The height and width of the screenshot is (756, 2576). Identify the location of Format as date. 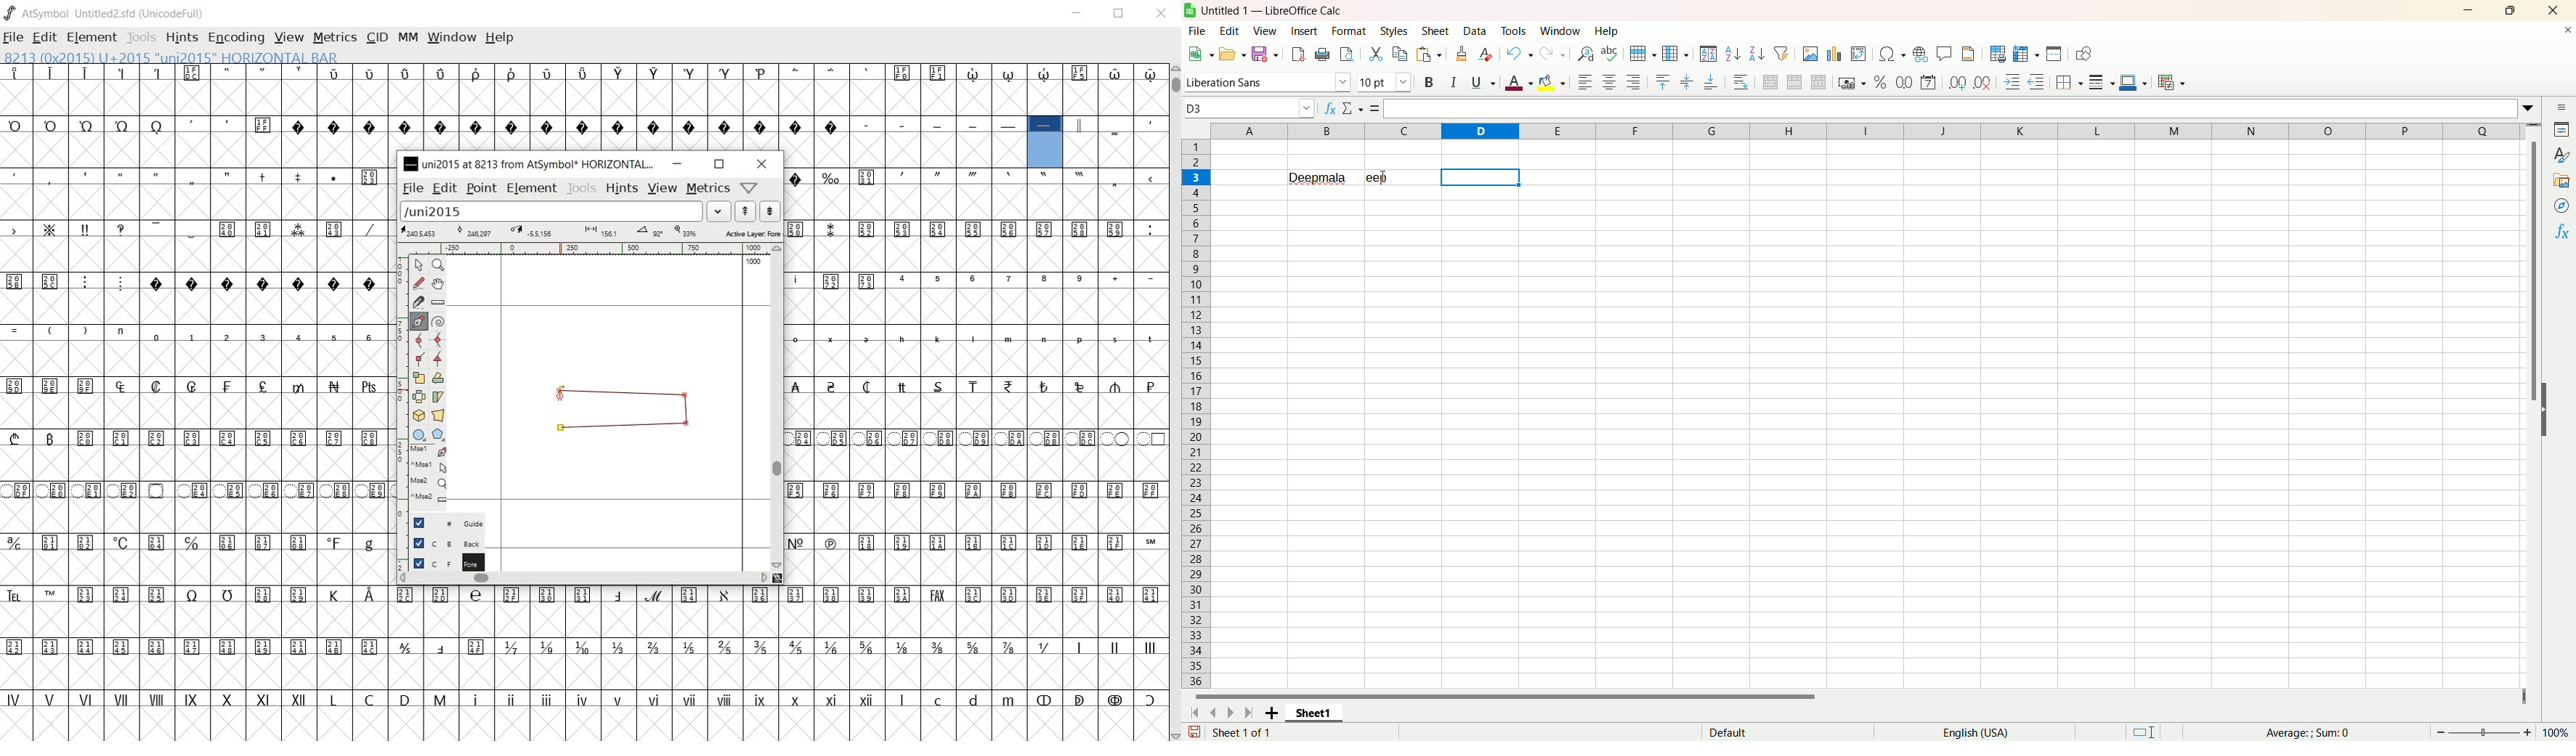
(1928, 83).